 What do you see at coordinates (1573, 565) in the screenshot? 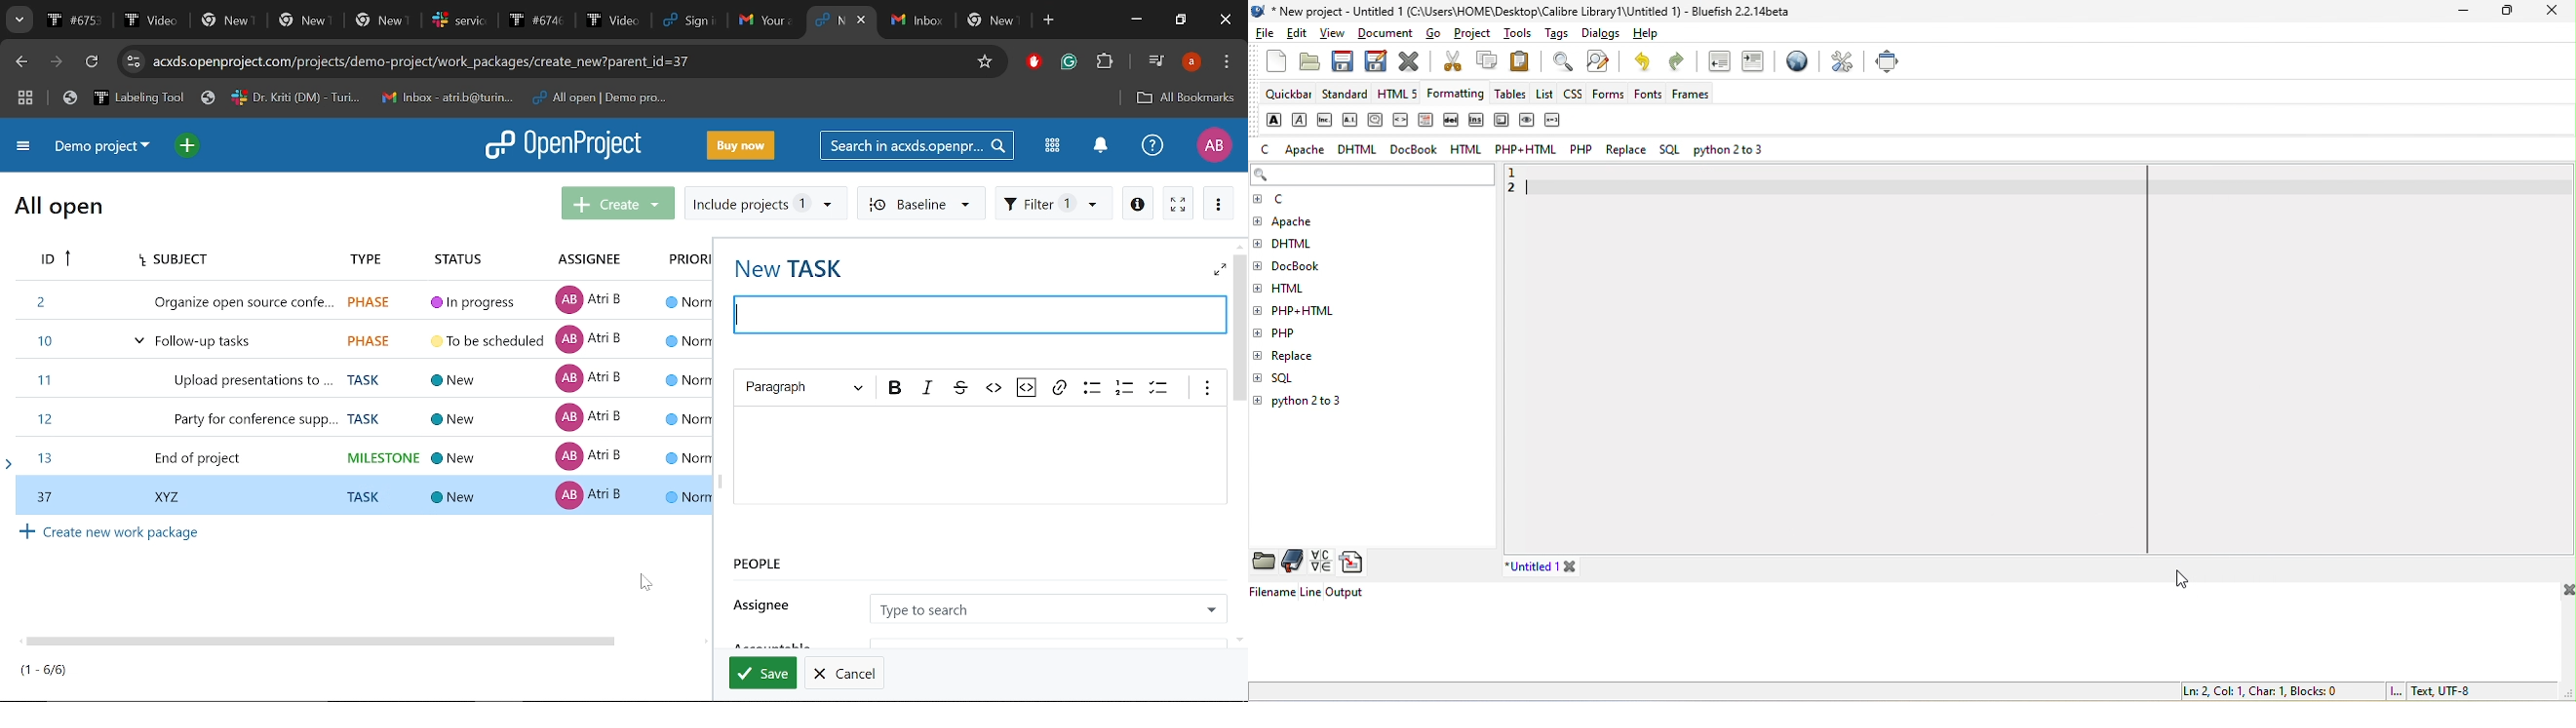
I see `close` at bounding box center [1573, 565].